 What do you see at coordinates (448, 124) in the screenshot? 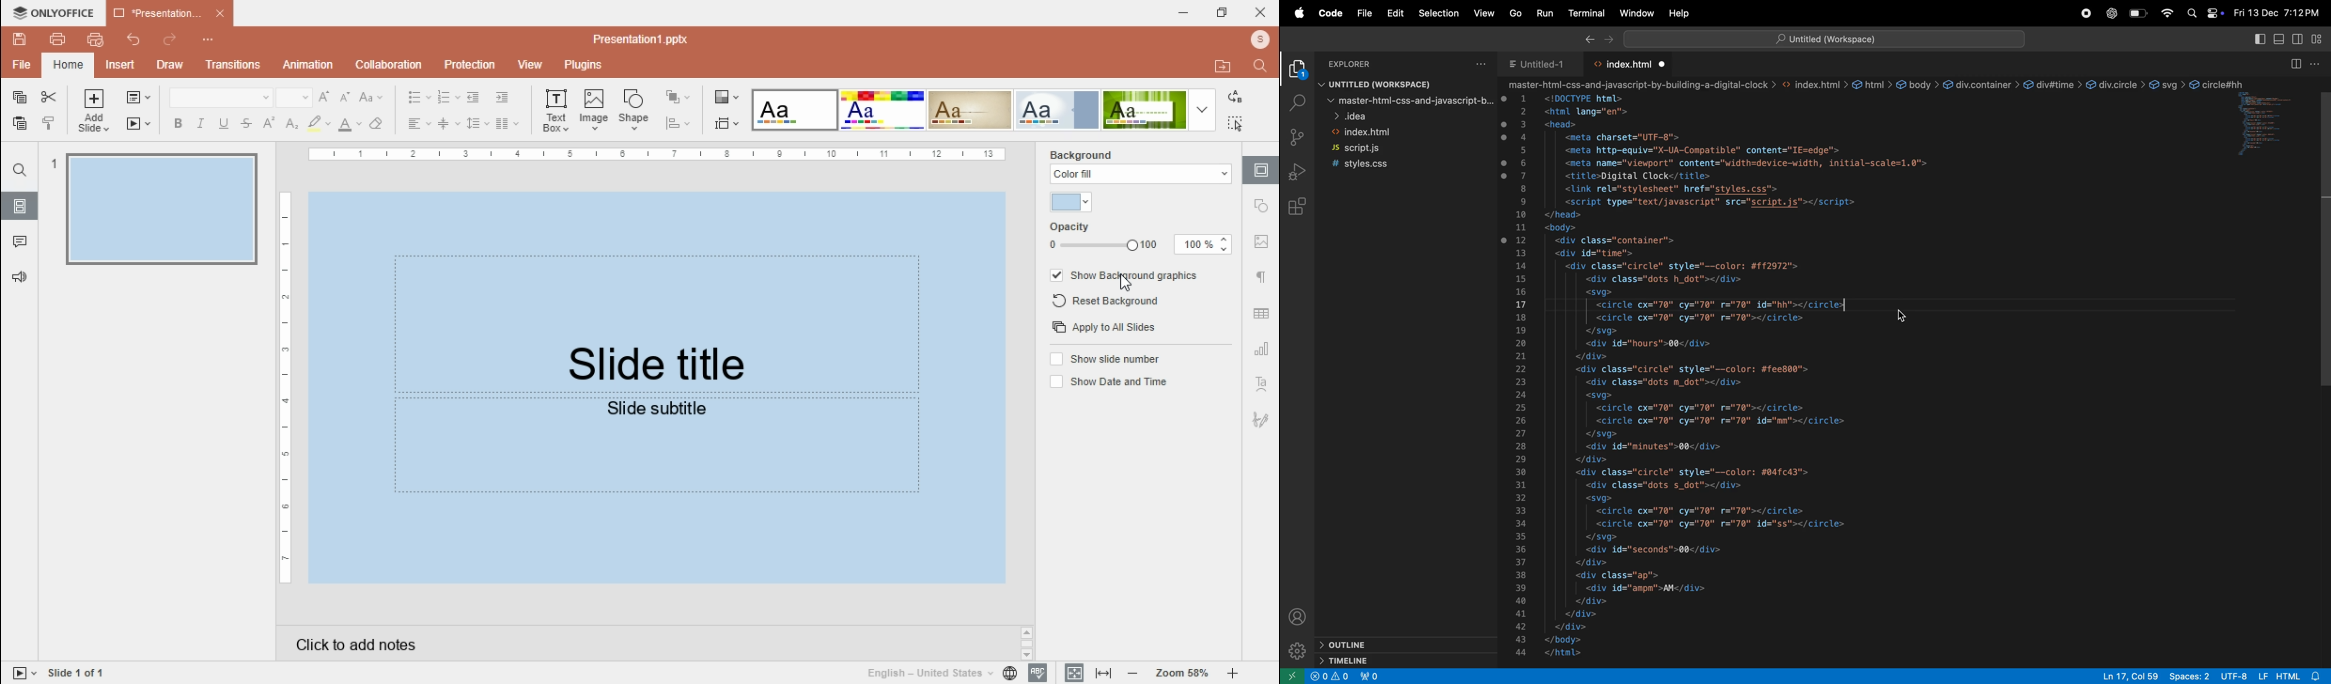
I see `vertical align` at bounding box center [448, 124].